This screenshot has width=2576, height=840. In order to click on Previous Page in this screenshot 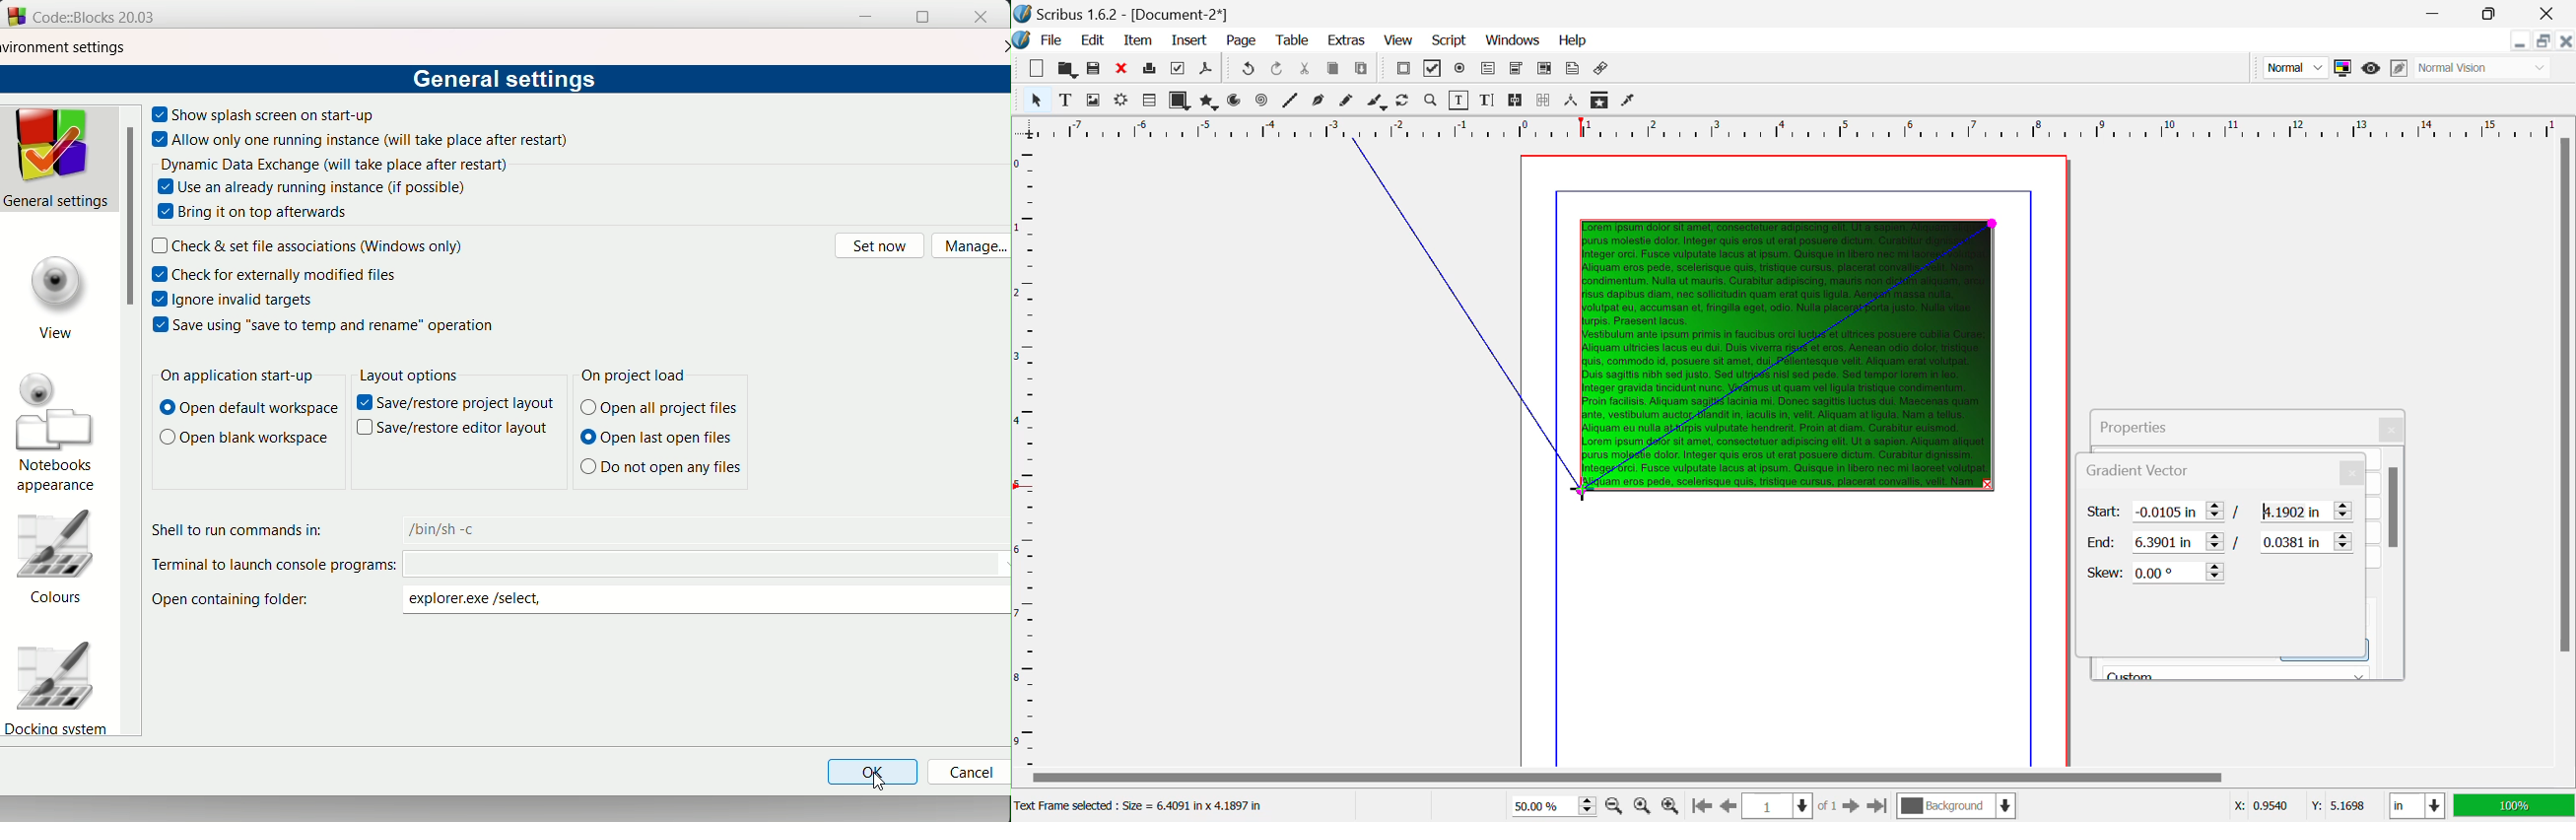, I will do `click(1727, 807)`.